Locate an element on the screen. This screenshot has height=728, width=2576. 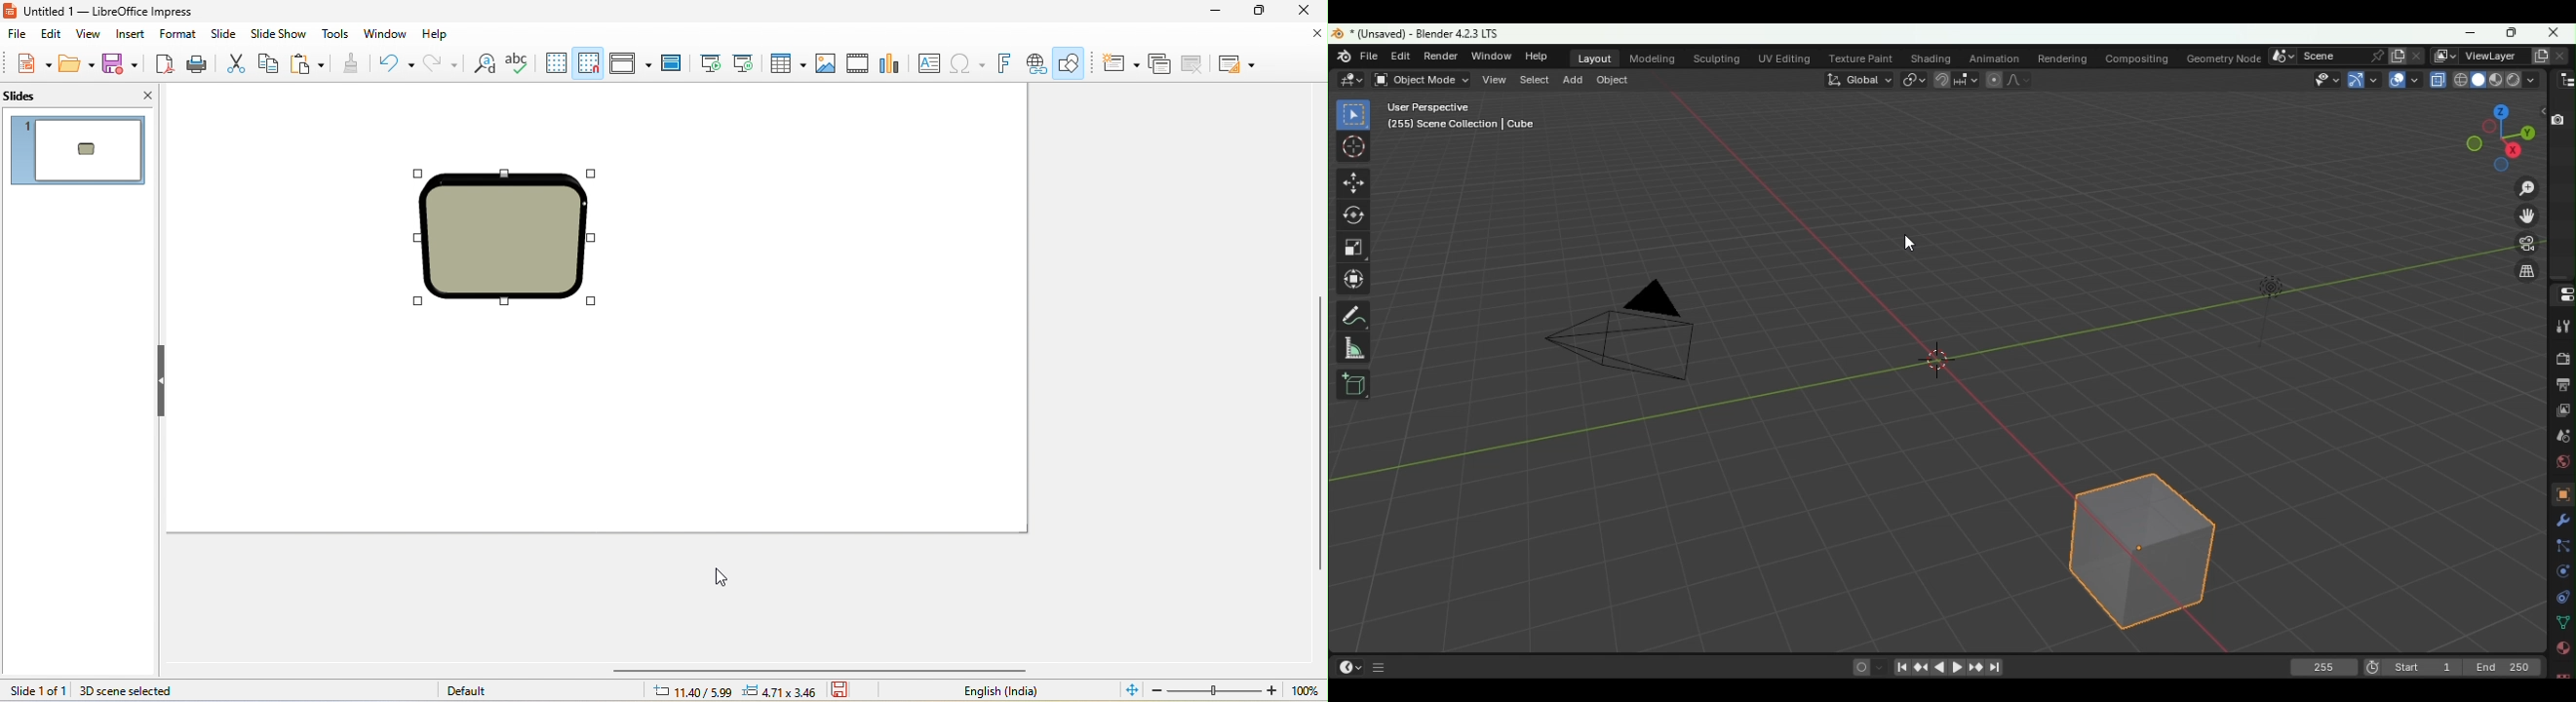
chart is located at coordinates (897, 63).